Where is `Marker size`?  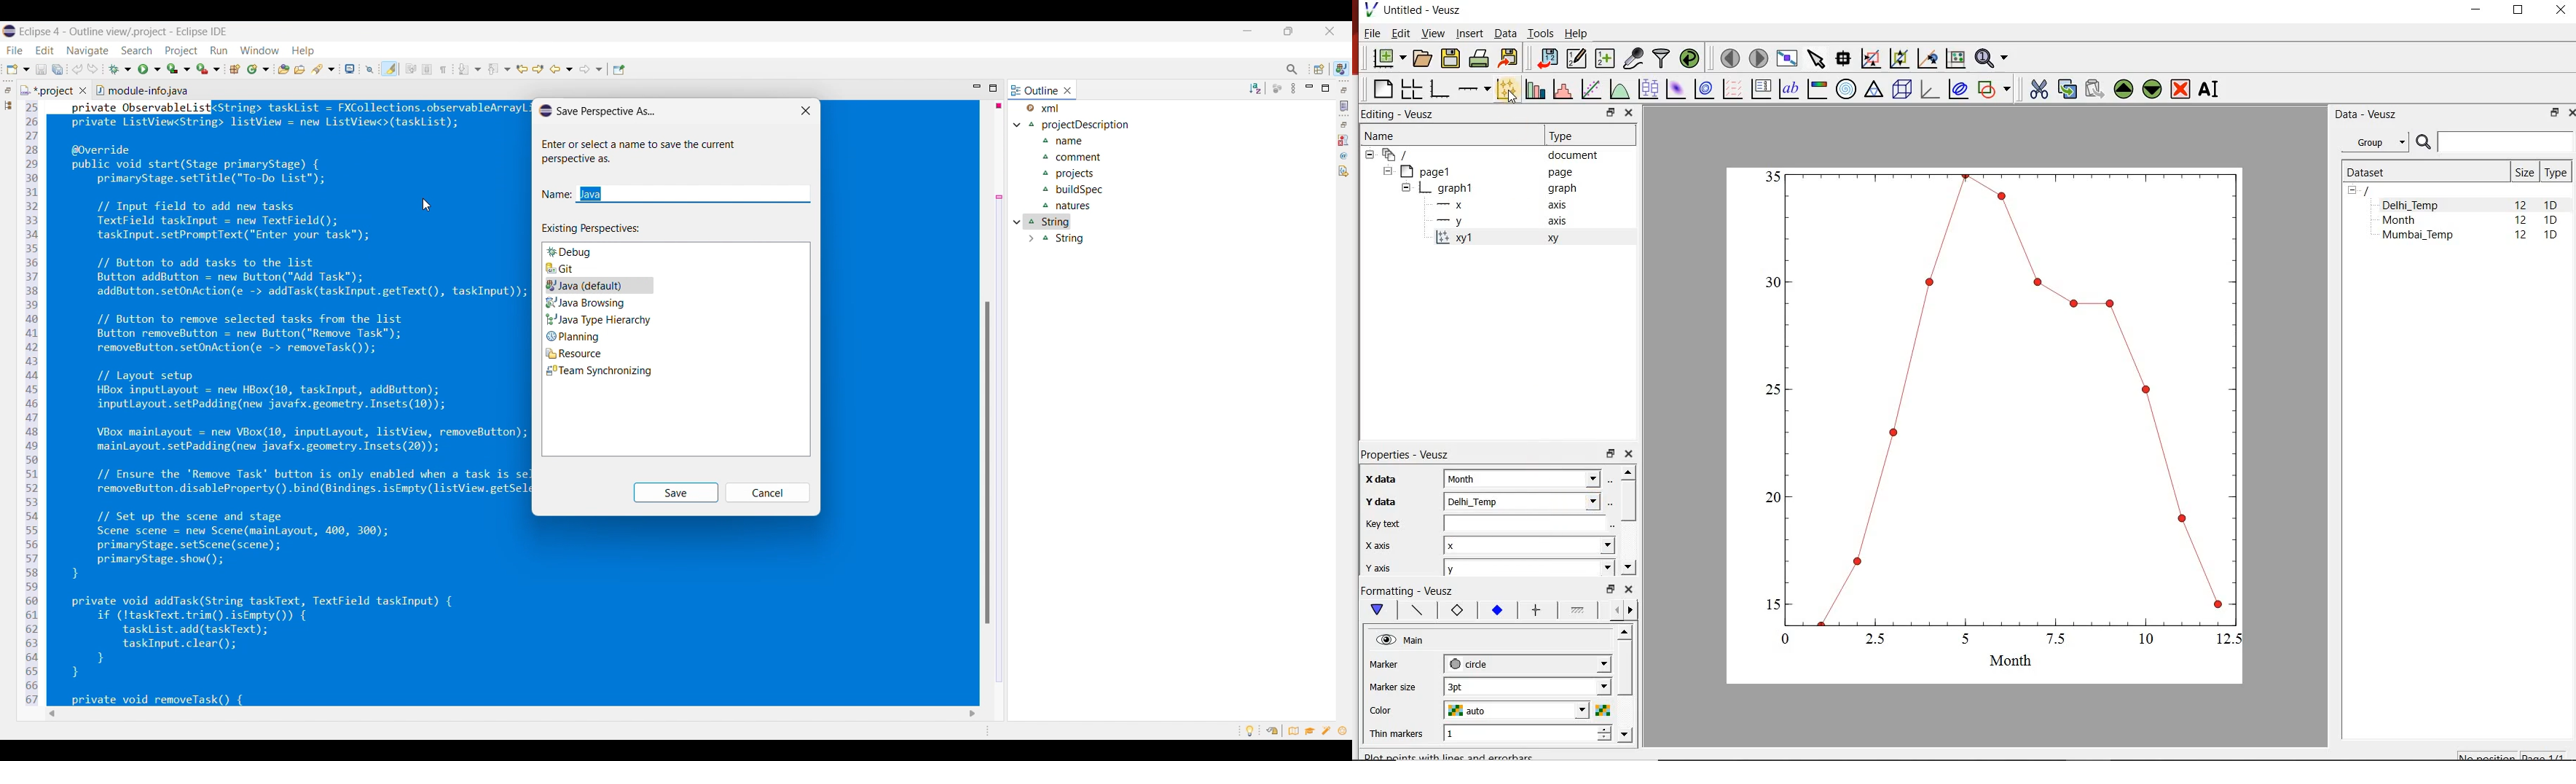
Marker size is located at coordinates (1393, 688).